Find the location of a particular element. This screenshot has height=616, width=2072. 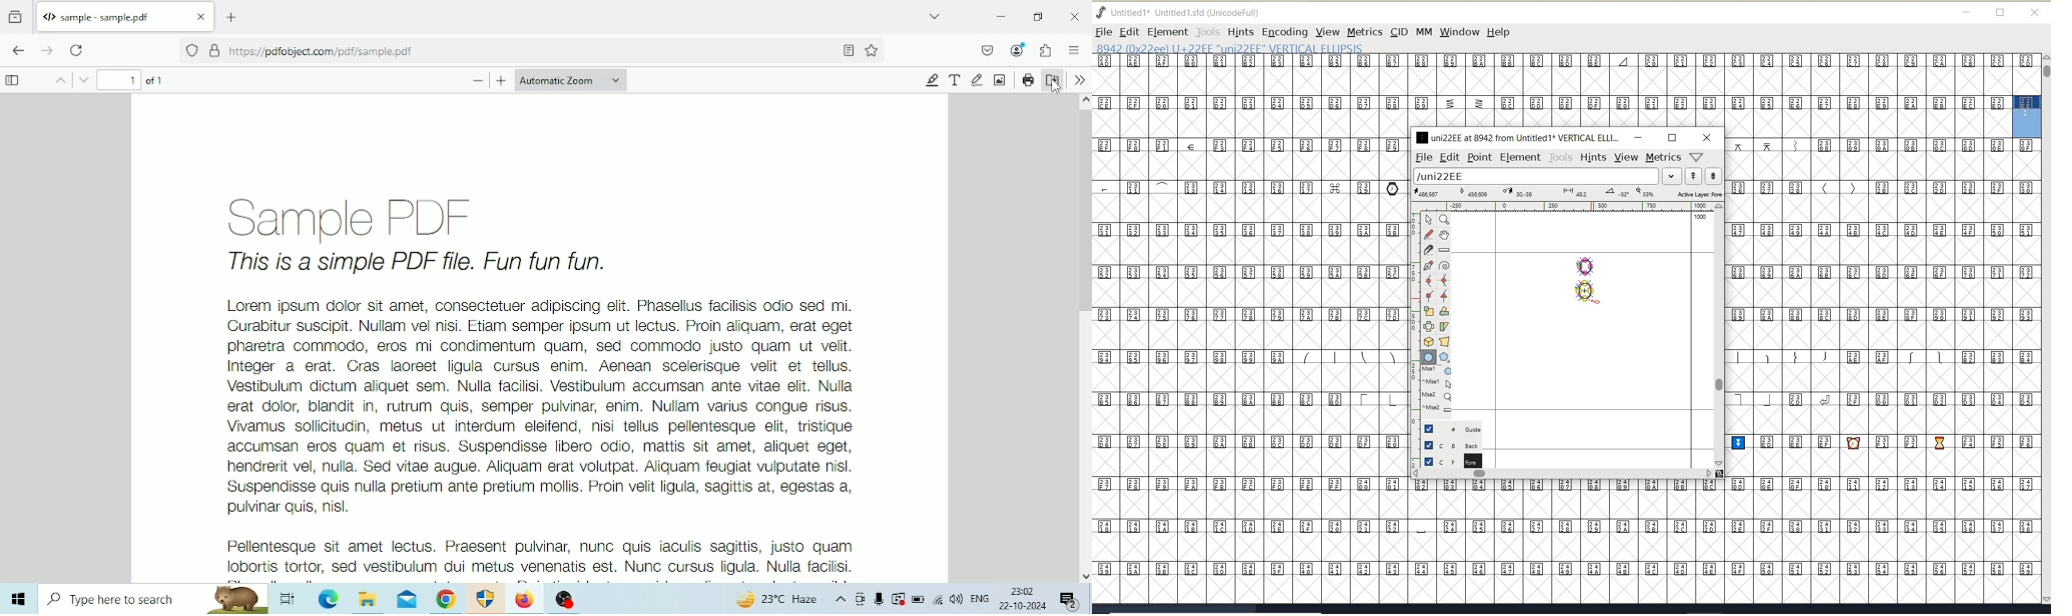

Bookmark this page is located at coordinates (849, 50).